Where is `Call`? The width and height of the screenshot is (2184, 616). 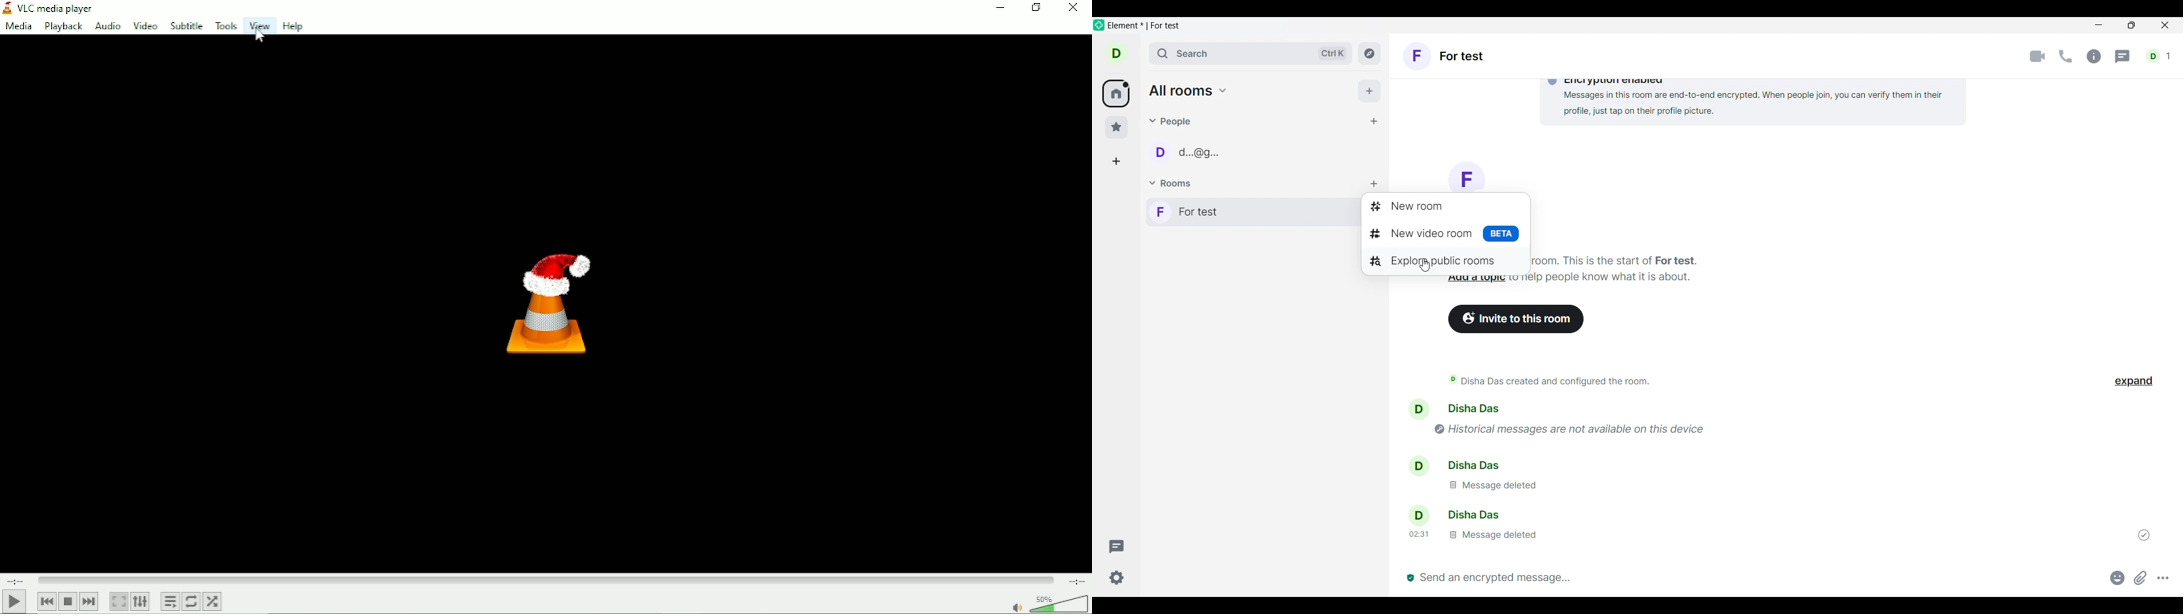 Call is located at coordinates (2066, 56).